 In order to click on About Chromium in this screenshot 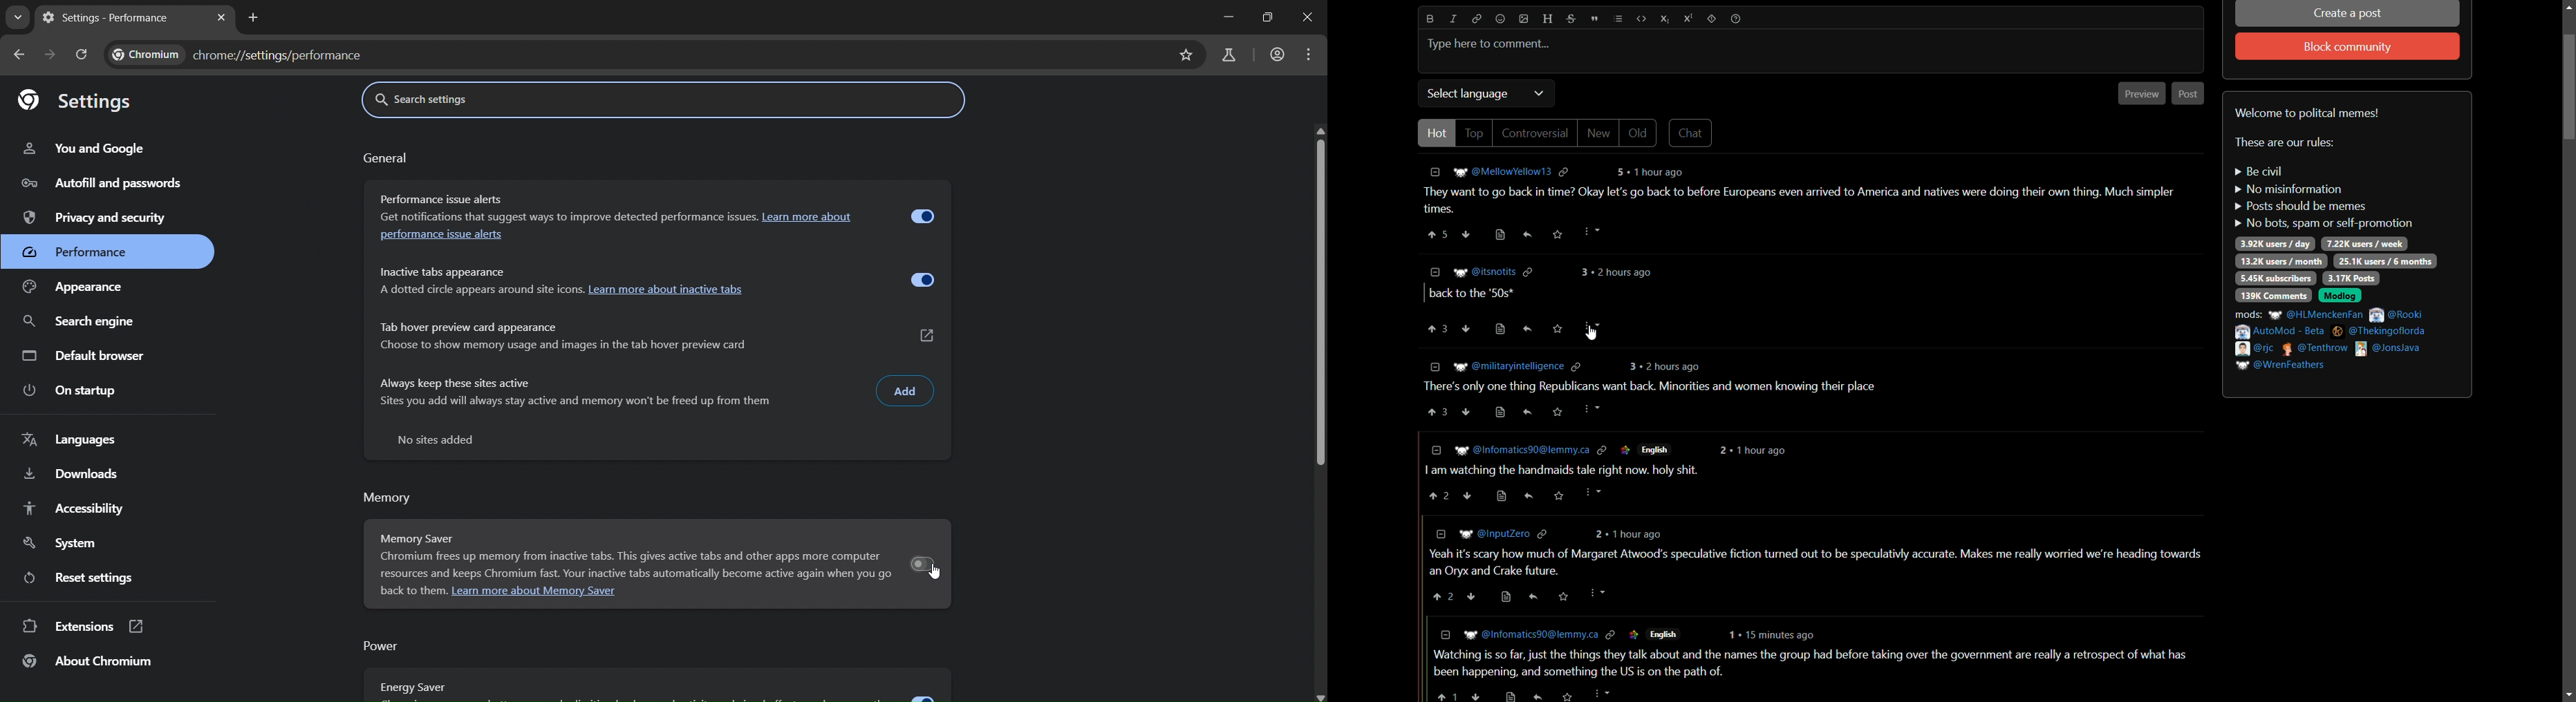, I will do `click(87, 661)`.